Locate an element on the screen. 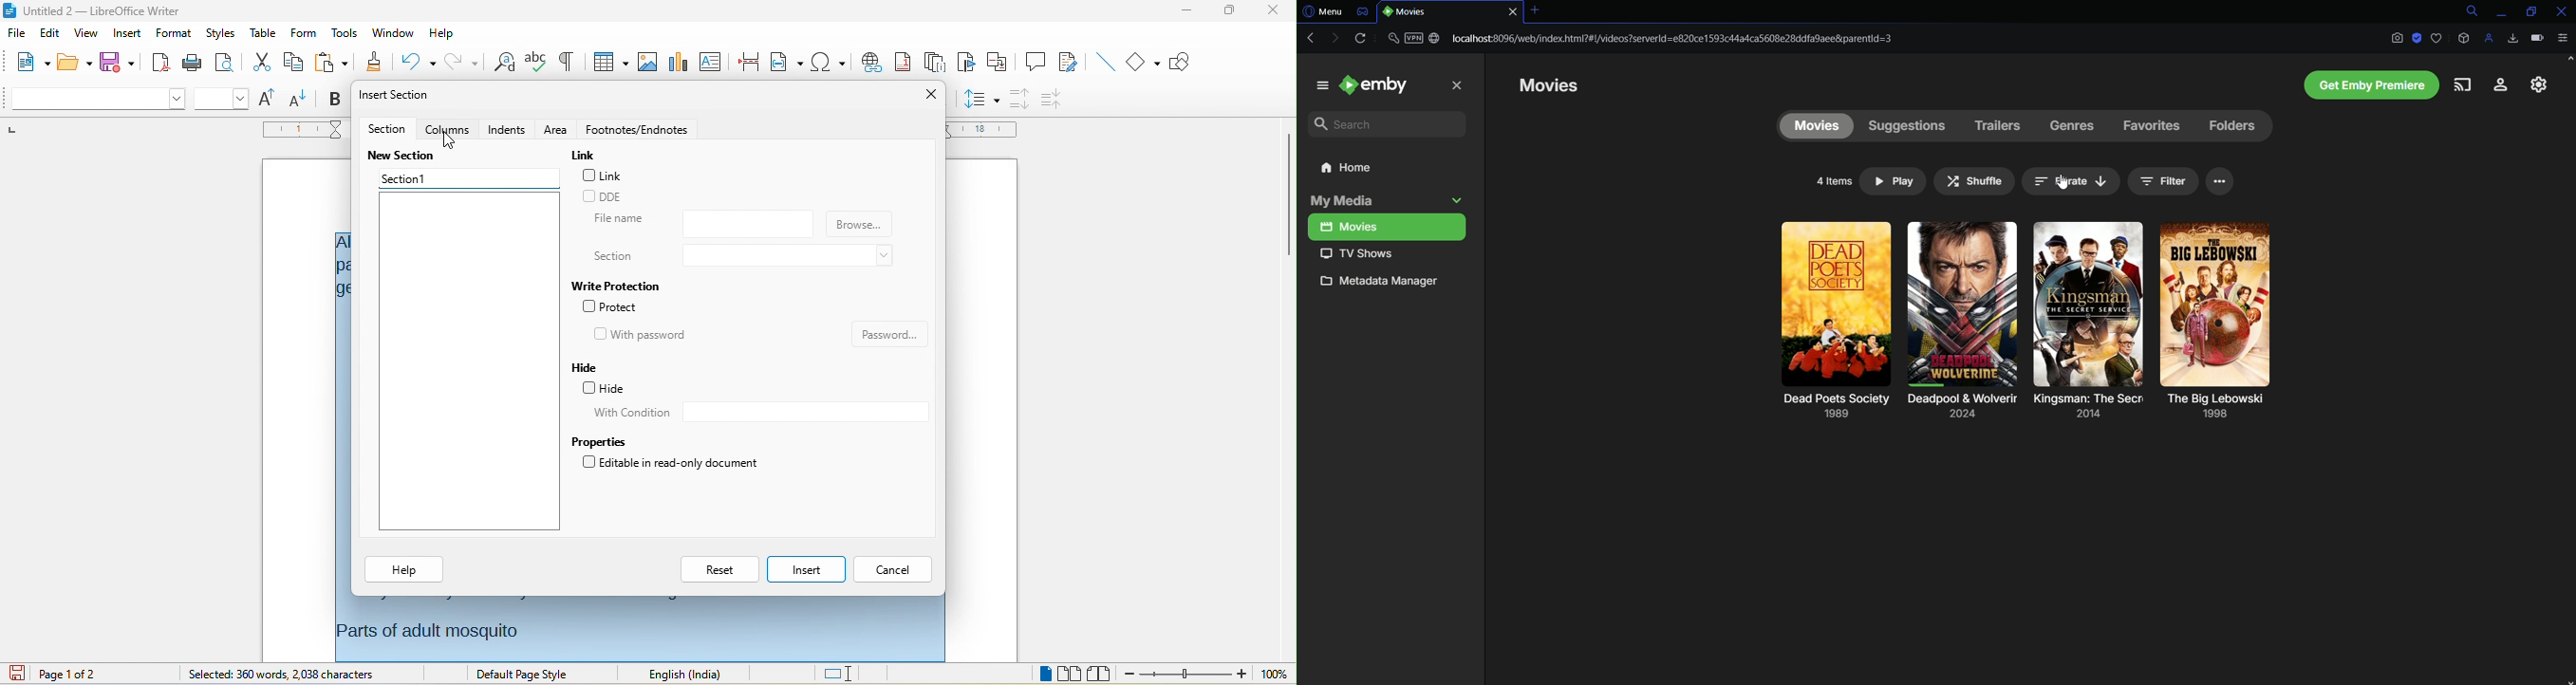 This screenshot has height=700, width=2576. Dead Poets Society is located at coordinates (1834, 410).